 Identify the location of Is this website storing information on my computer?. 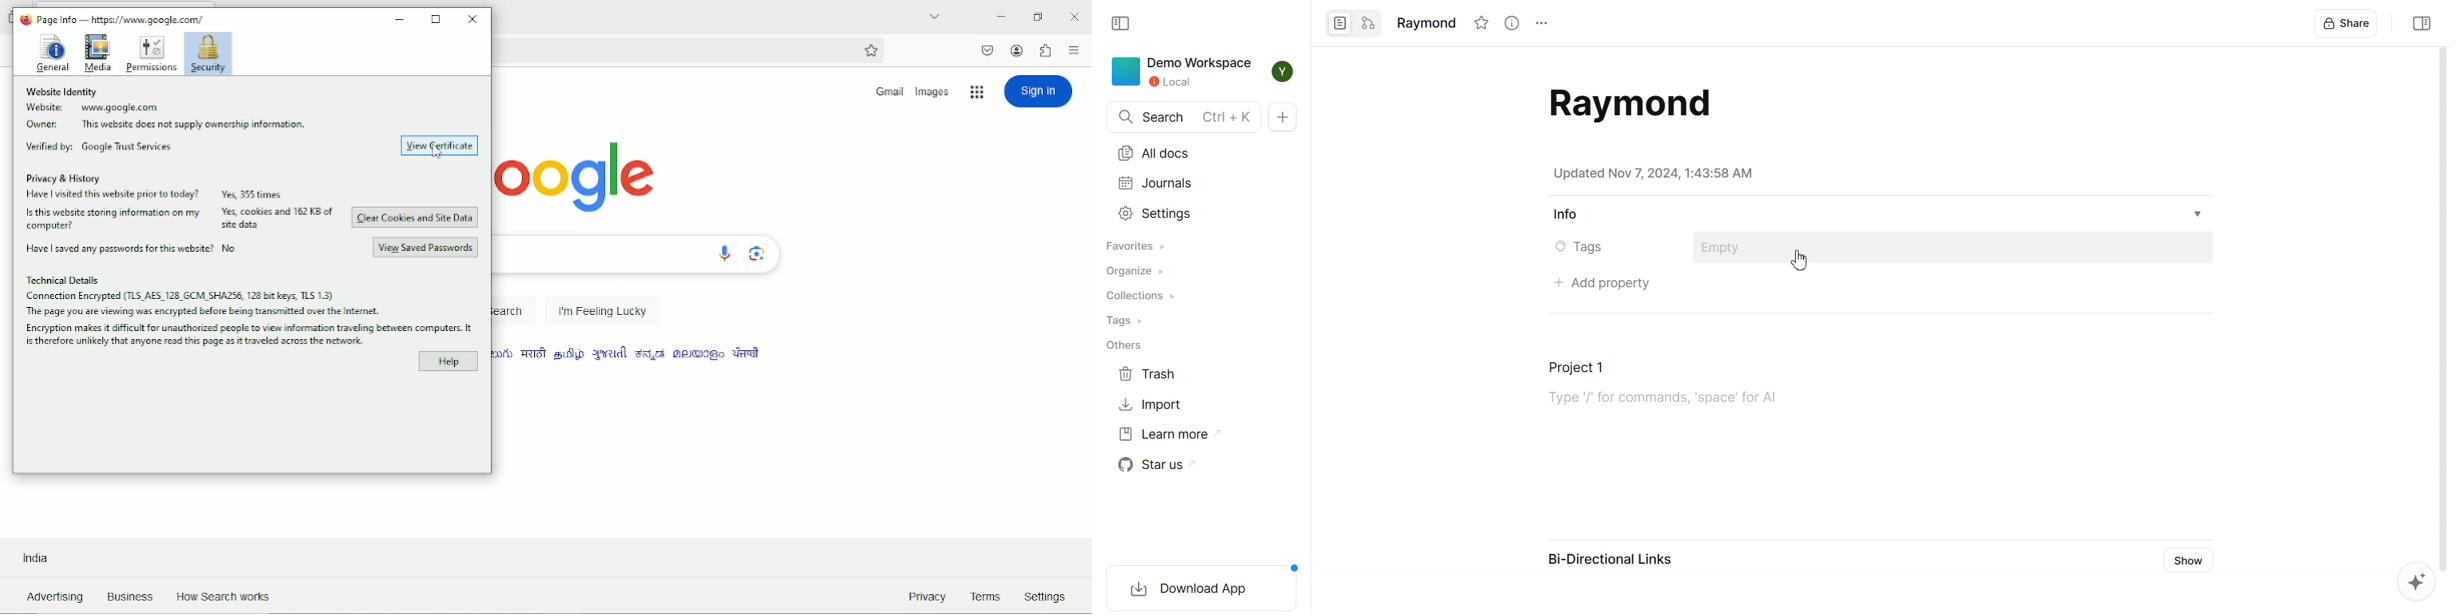
(114, 221).